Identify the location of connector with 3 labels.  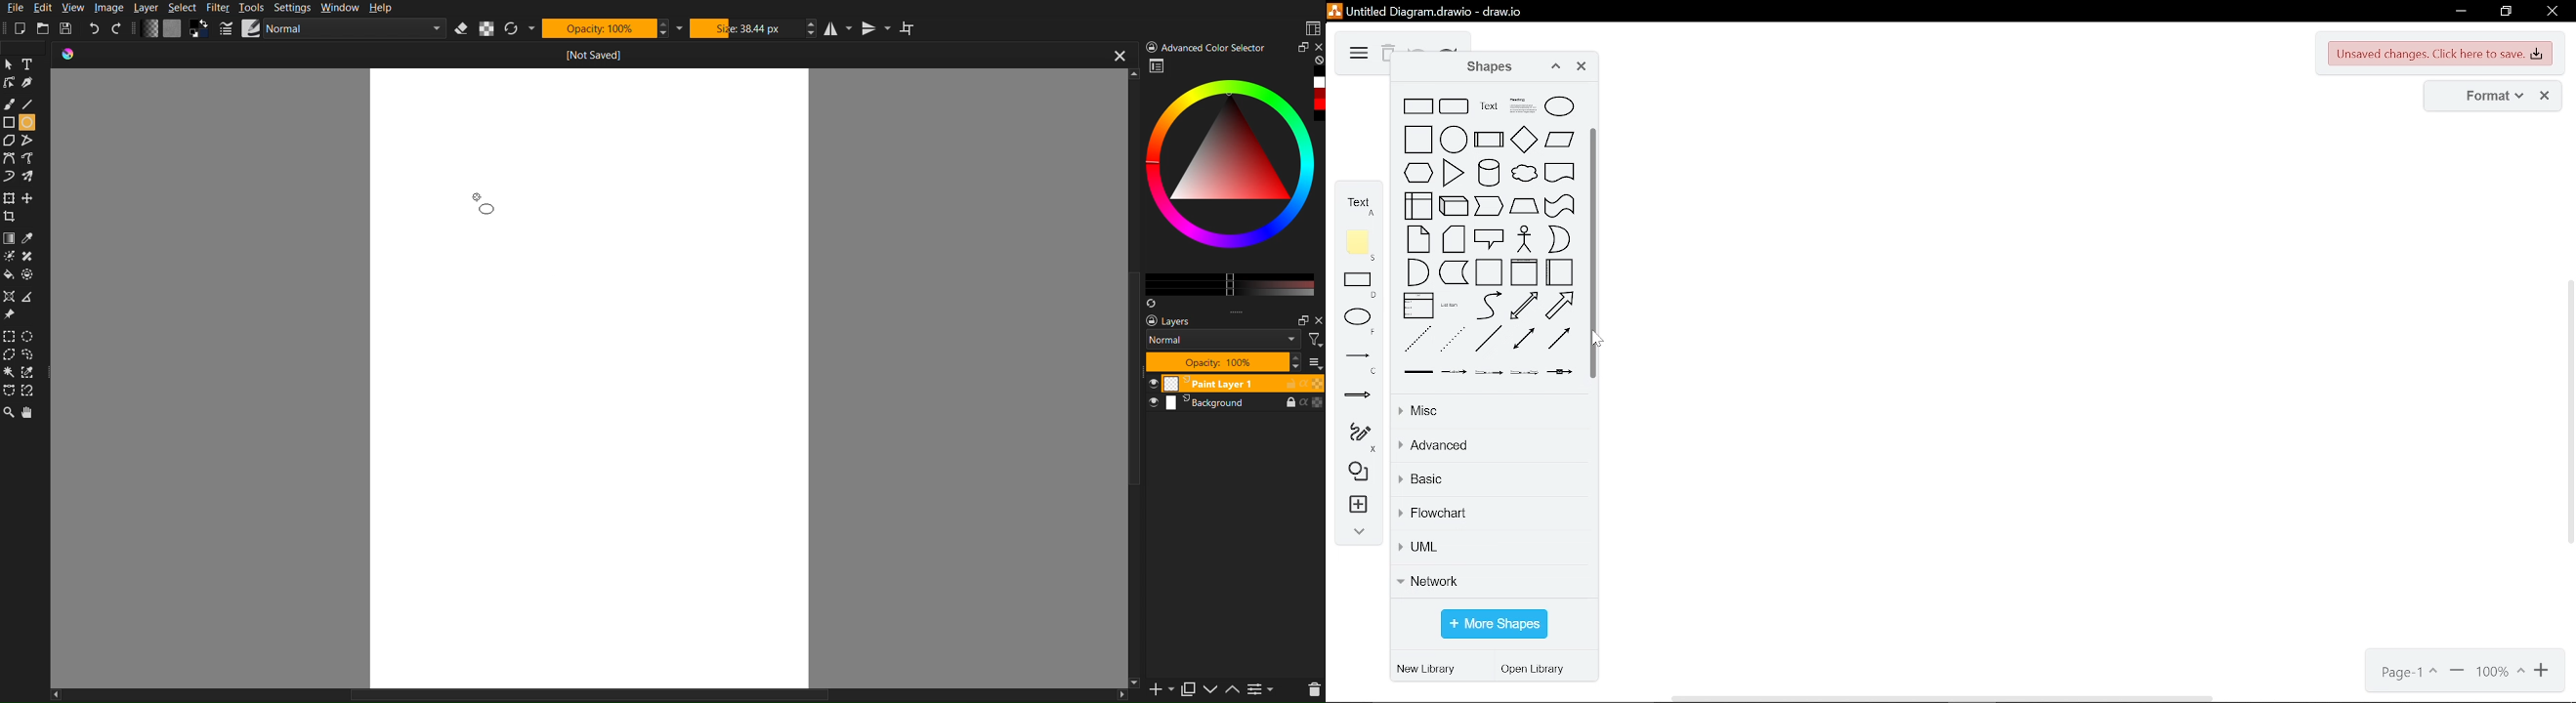
(1524, 372).